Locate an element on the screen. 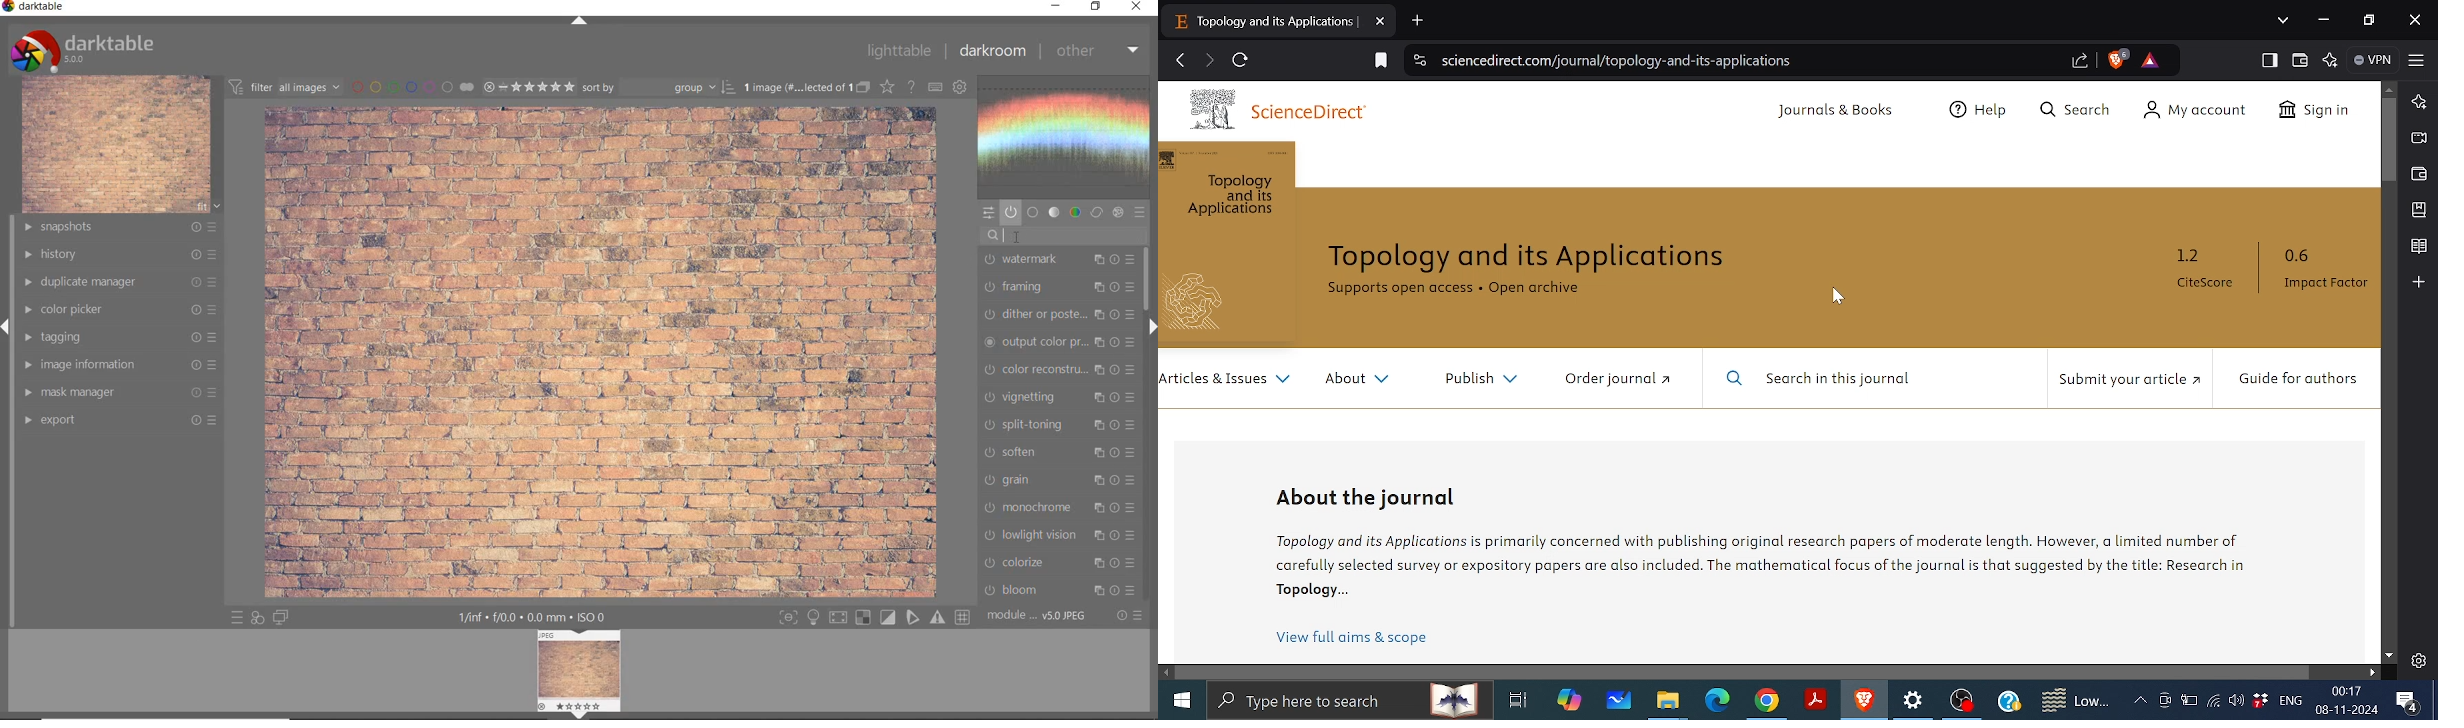  output color preset is located at coordinates (1059, 343).